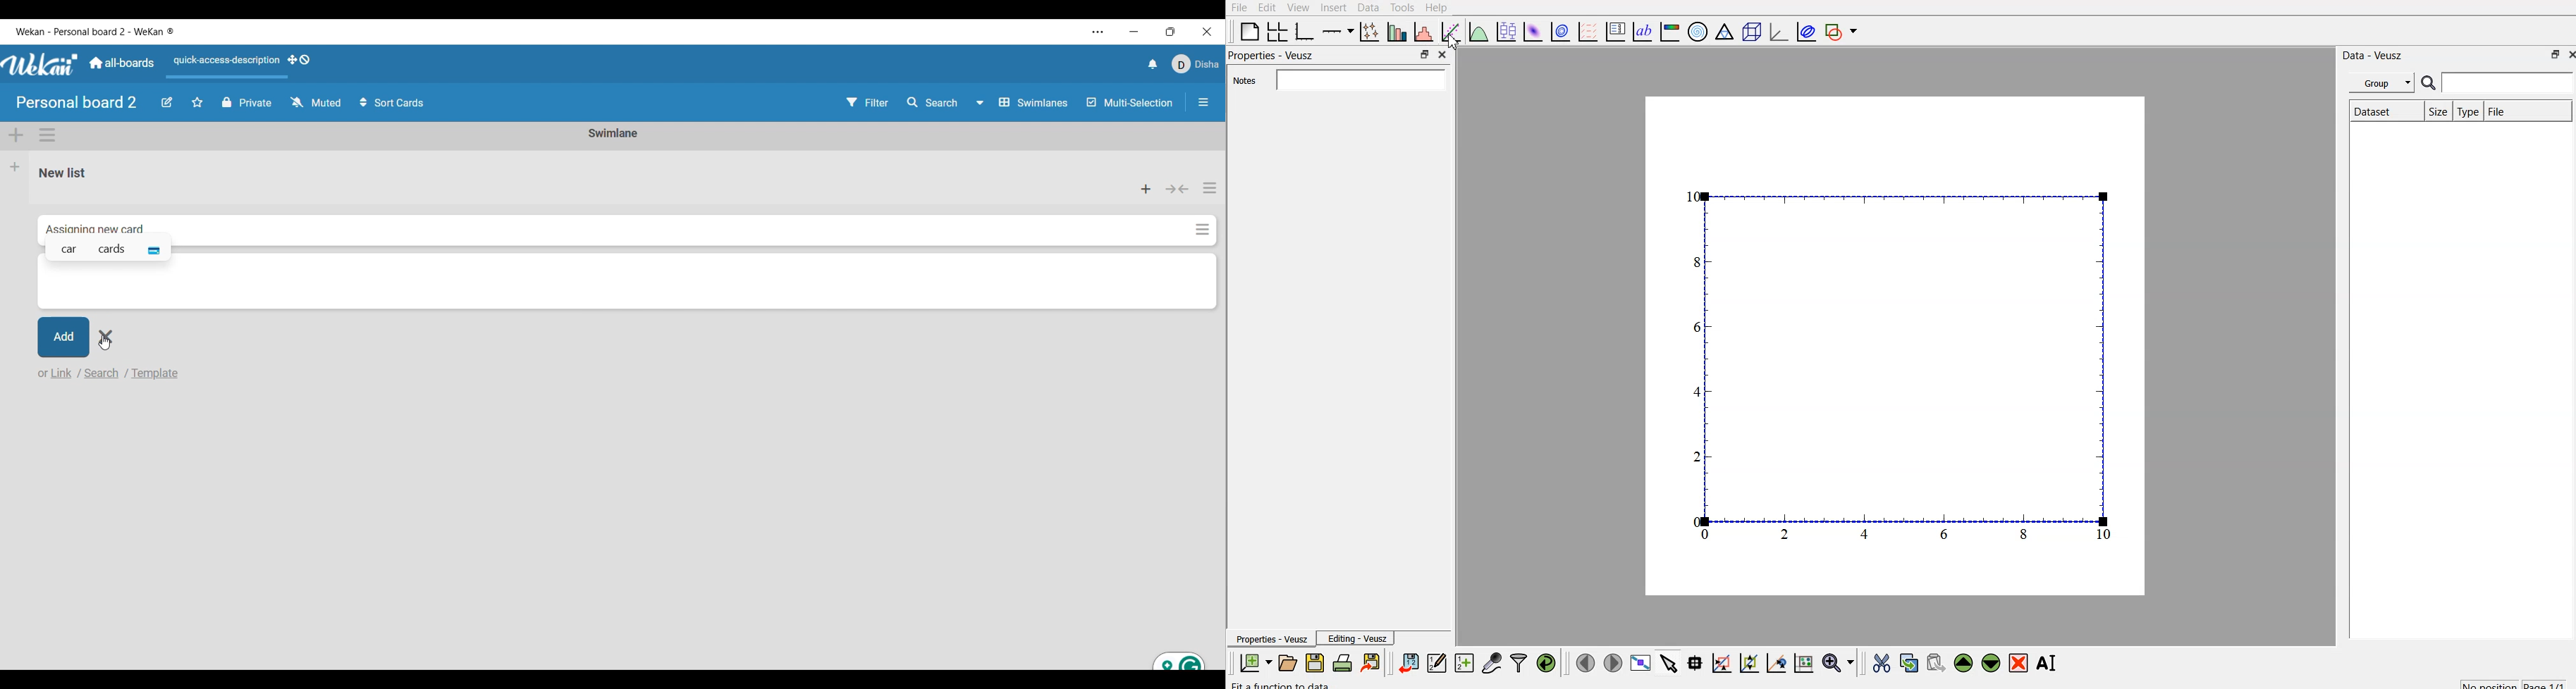 The height and width of the screenshot is (700, 2576). Describe the element at coordinates (17, 136) in the screenshot. I see `Add swimlane` at that location.